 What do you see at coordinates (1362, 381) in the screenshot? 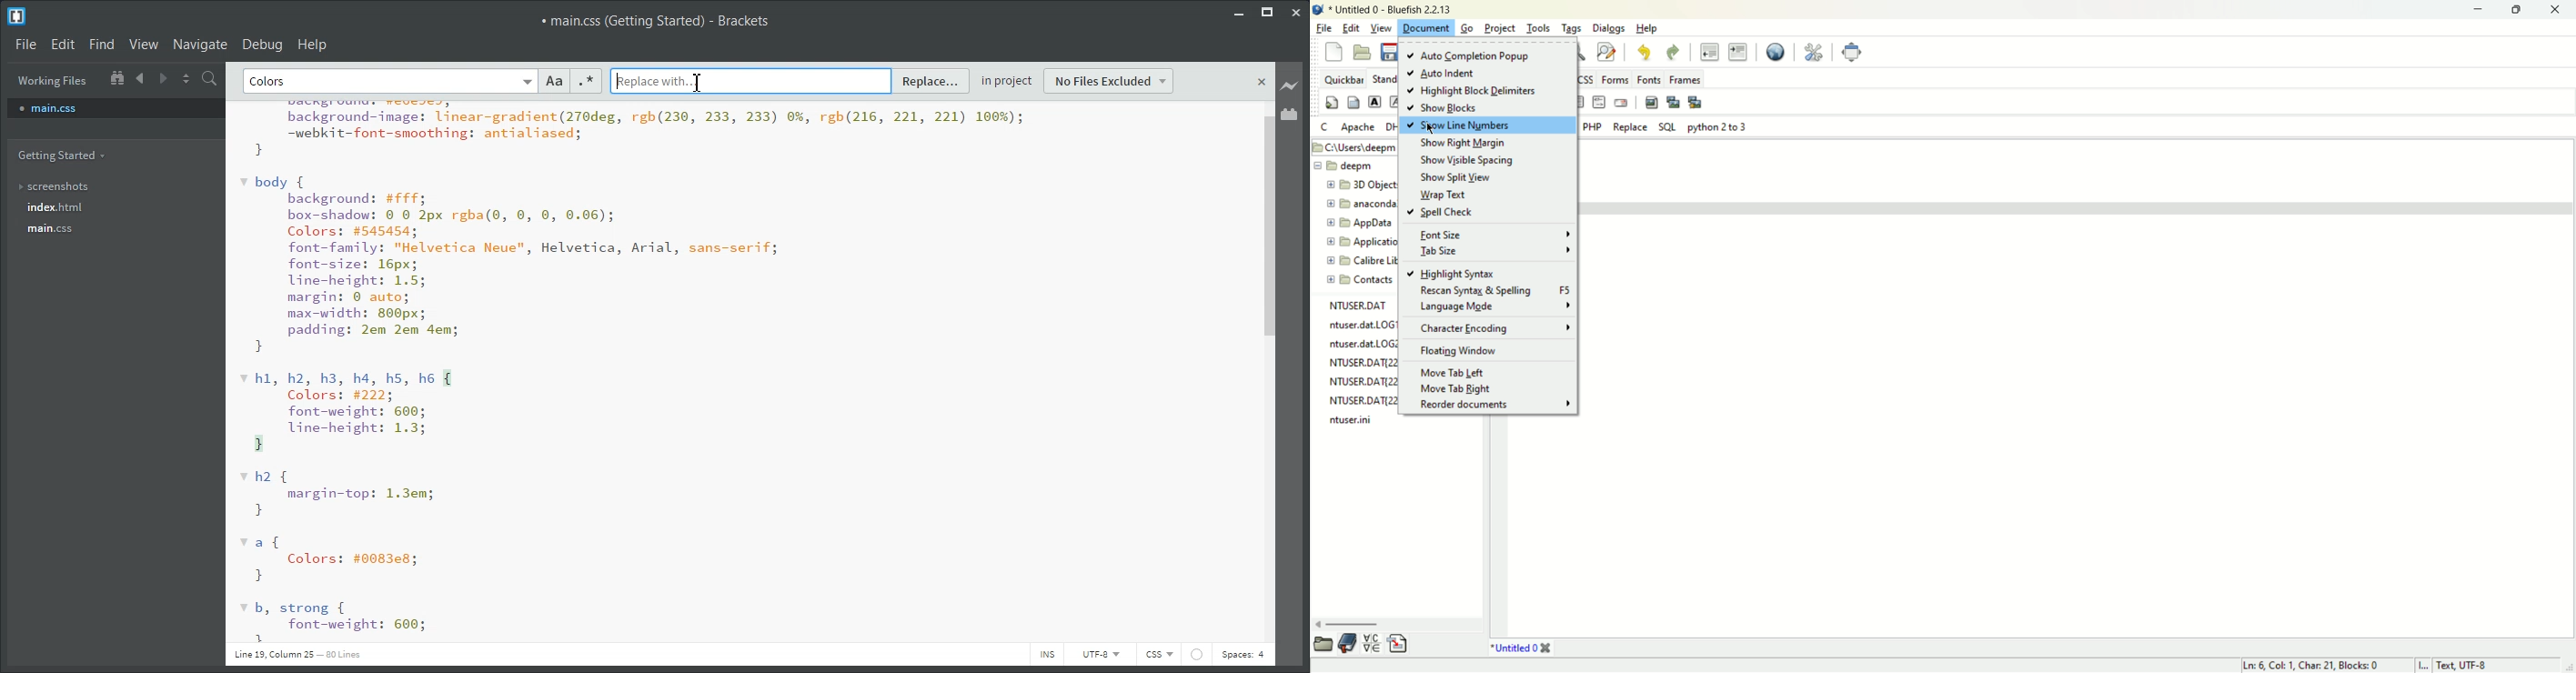
I see `NTUSER.DAT{22` at bounding box center [1362, 381].